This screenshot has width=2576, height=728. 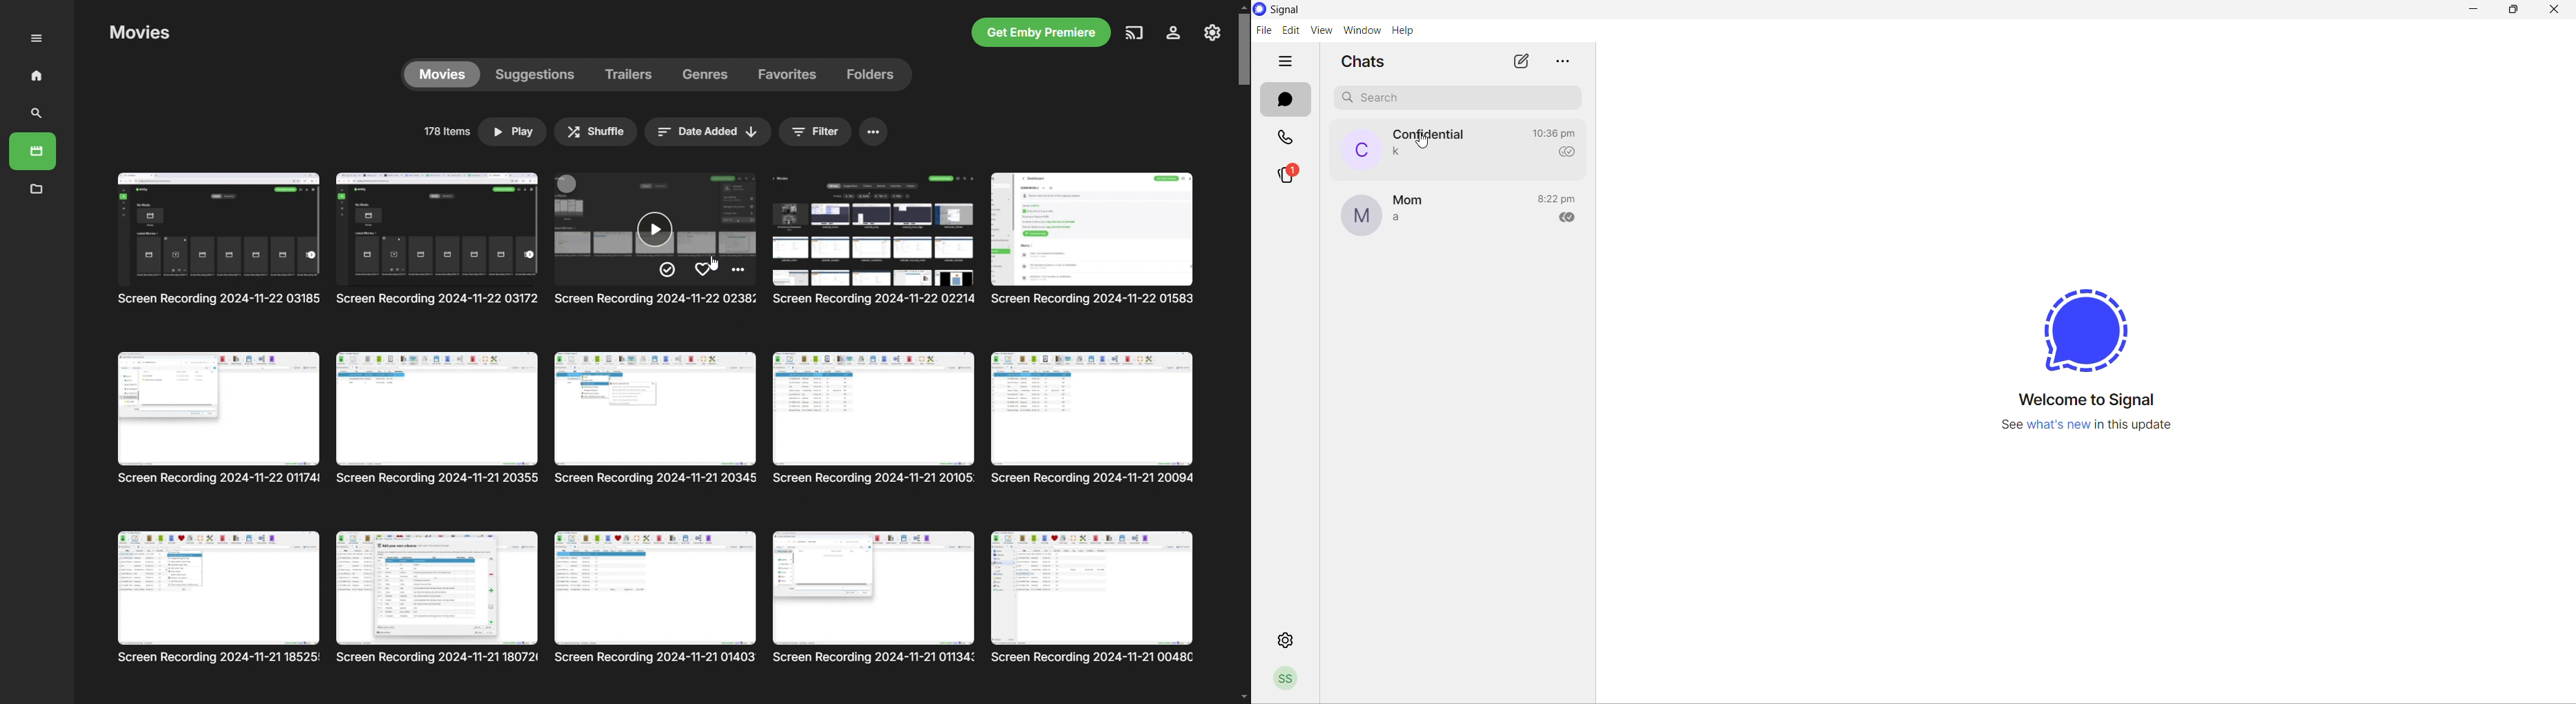 What do you see at coordinates (38, 188) in the screenshot?
I see `metadata manager` at bounding box center [38, 188].